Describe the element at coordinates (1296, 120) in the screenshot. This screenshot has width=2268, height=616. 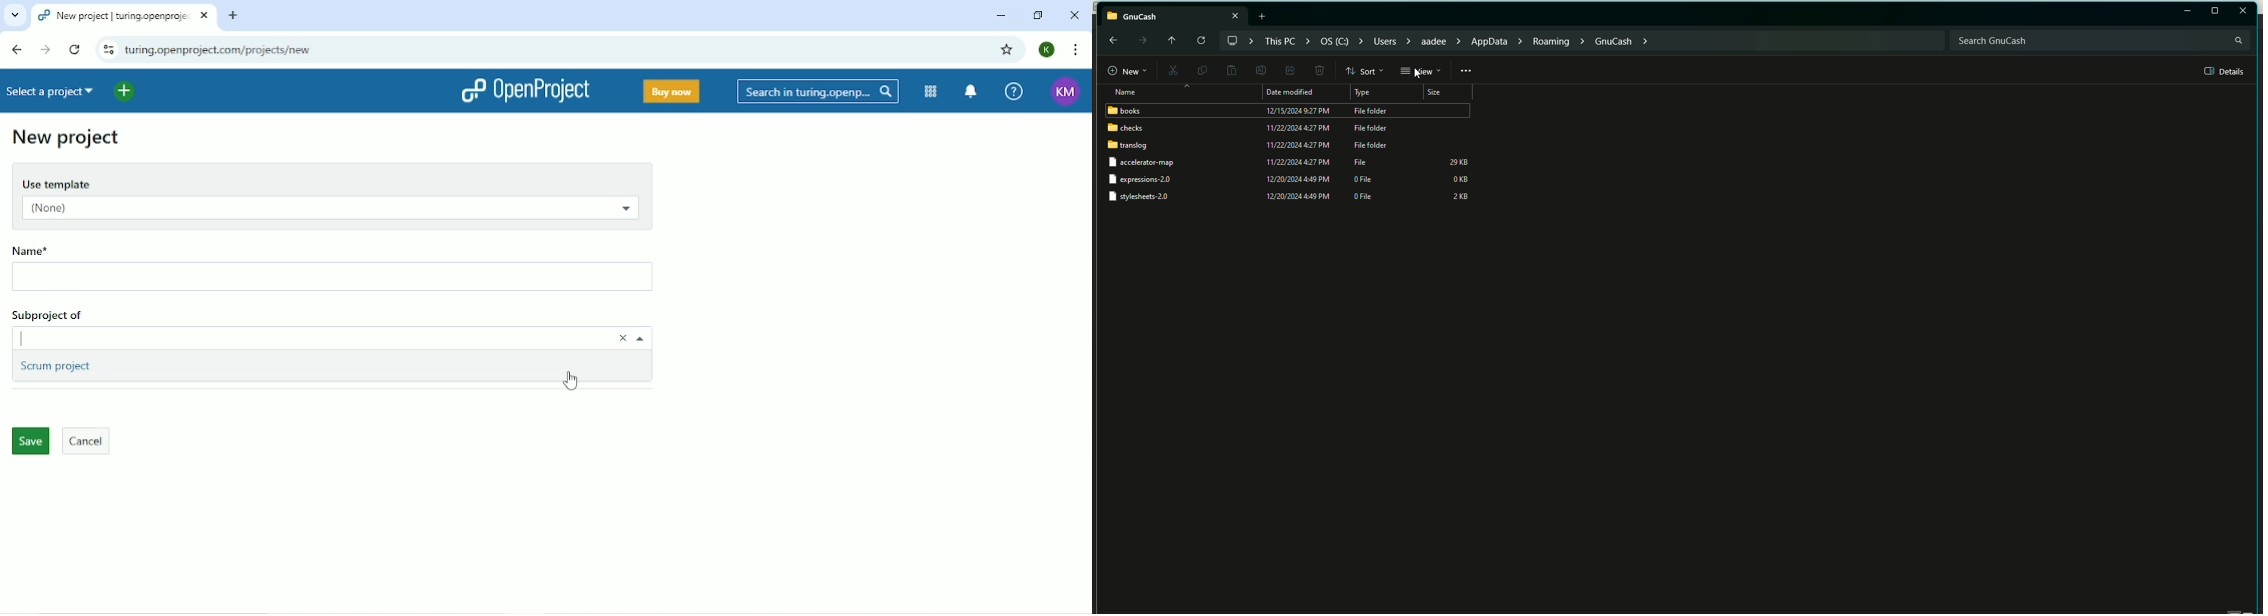
I see `Date` at that location.